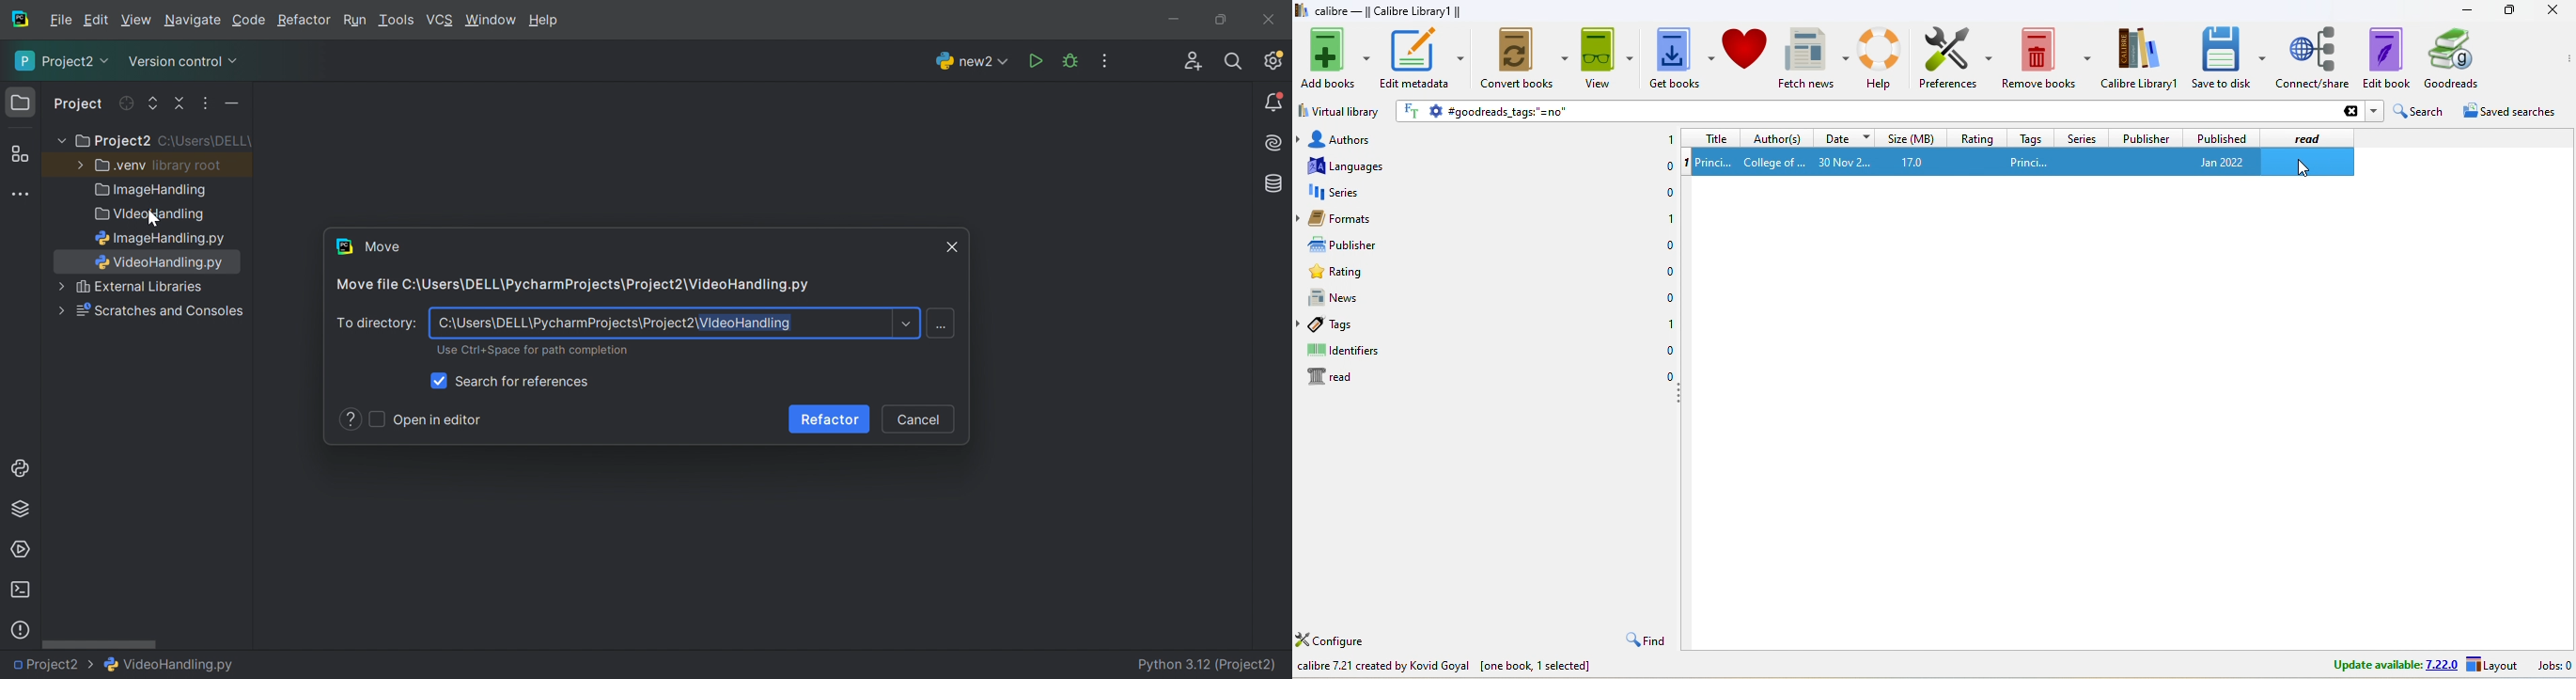 The height and width of the screenshot is (700, 2576). Describe the element at coordinates (59, 141) in the screenshot. I see `More` at that location.